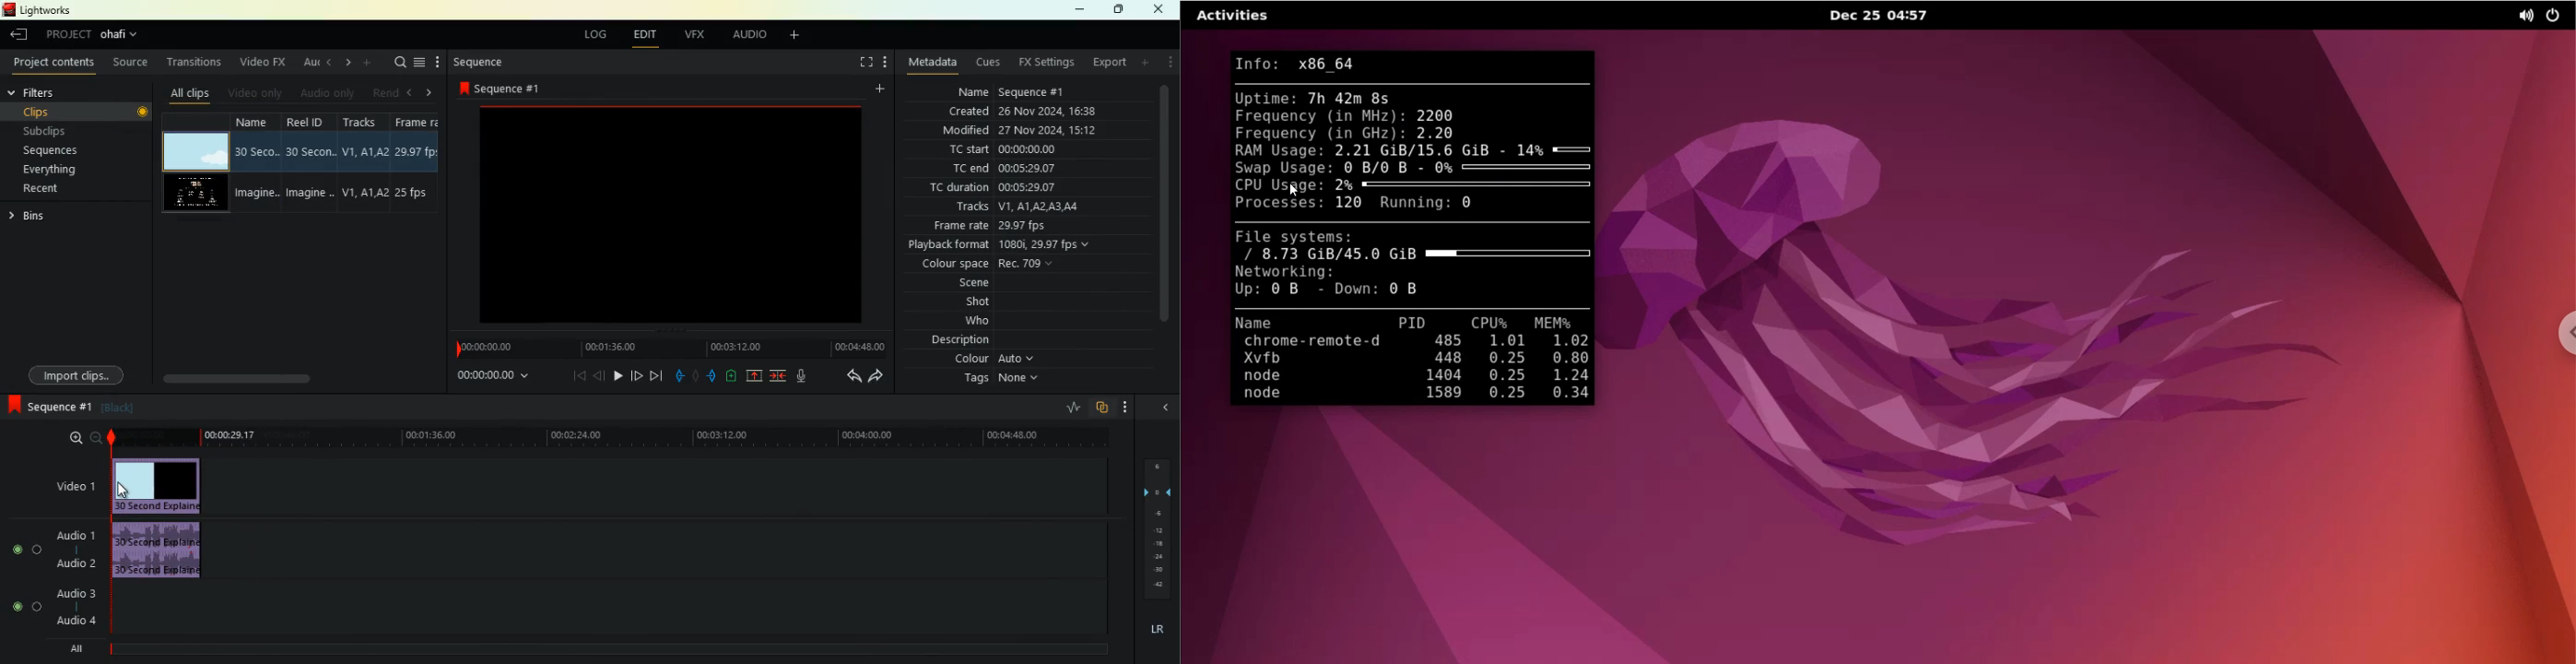 Image resolution: width=2576 pixels, height=672 pixels. I want to click on RAM usage , so click(1274, 149).